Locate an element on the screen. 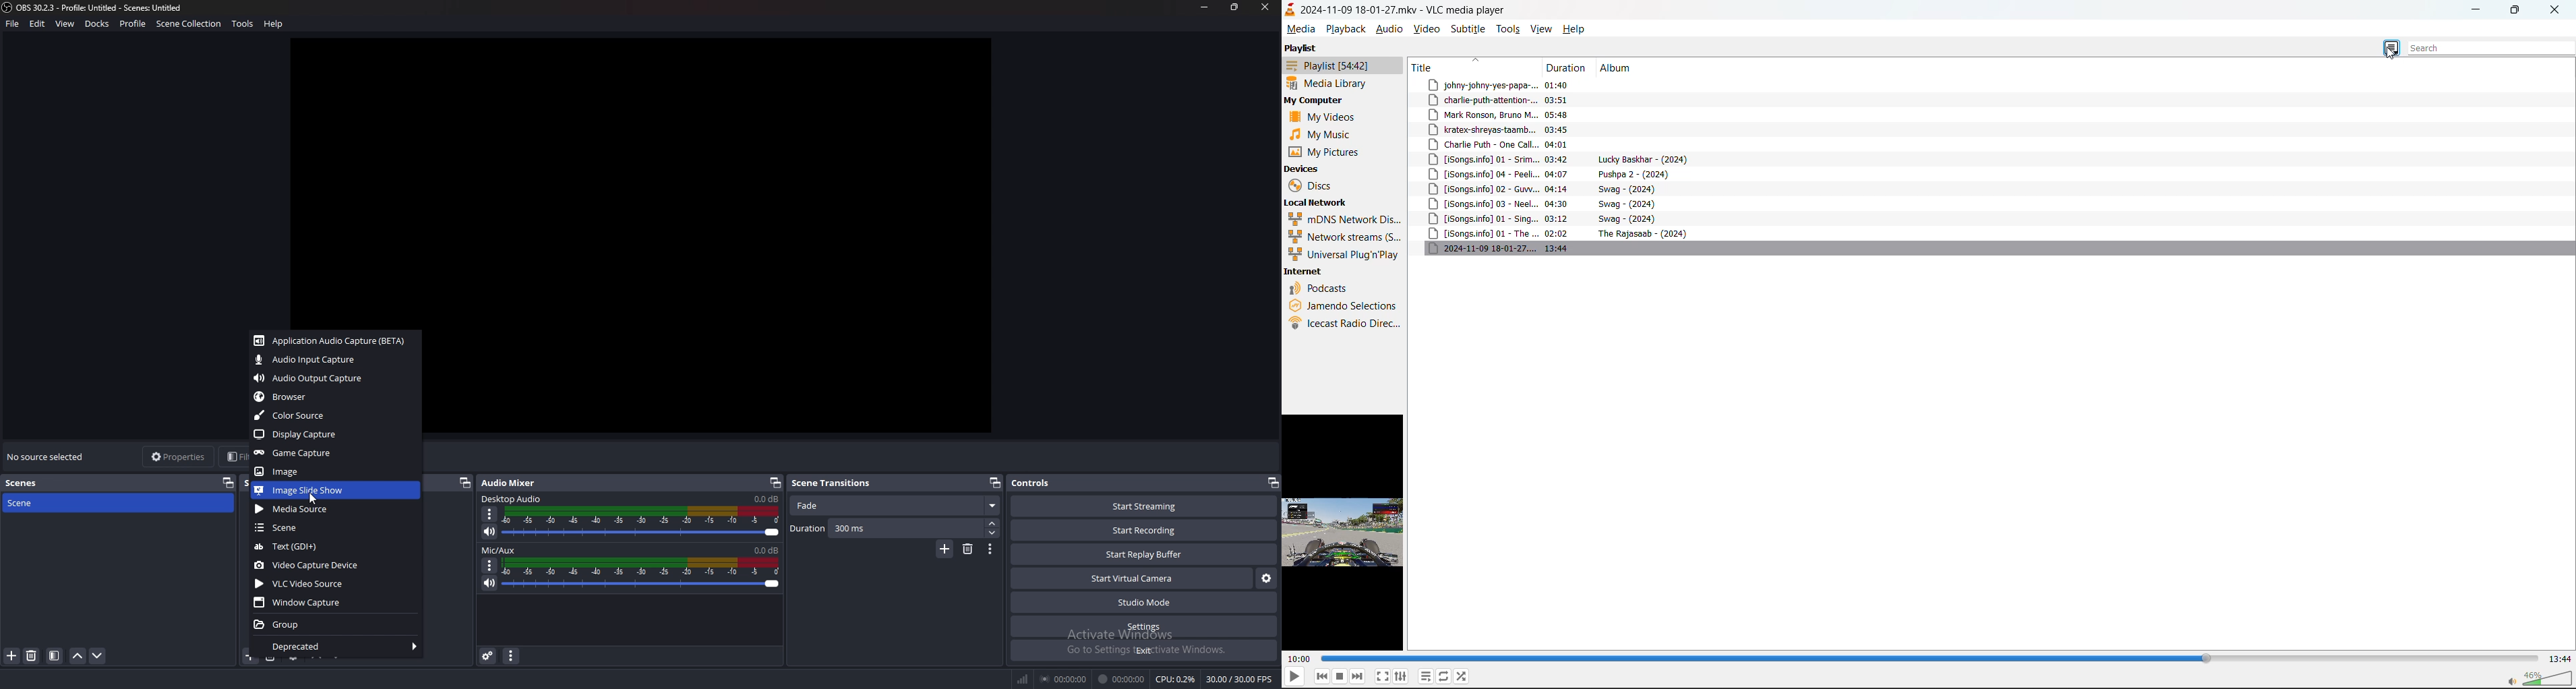 This screenshot has width=2576, height=700. no source selected is located at coordinates (46, 457).